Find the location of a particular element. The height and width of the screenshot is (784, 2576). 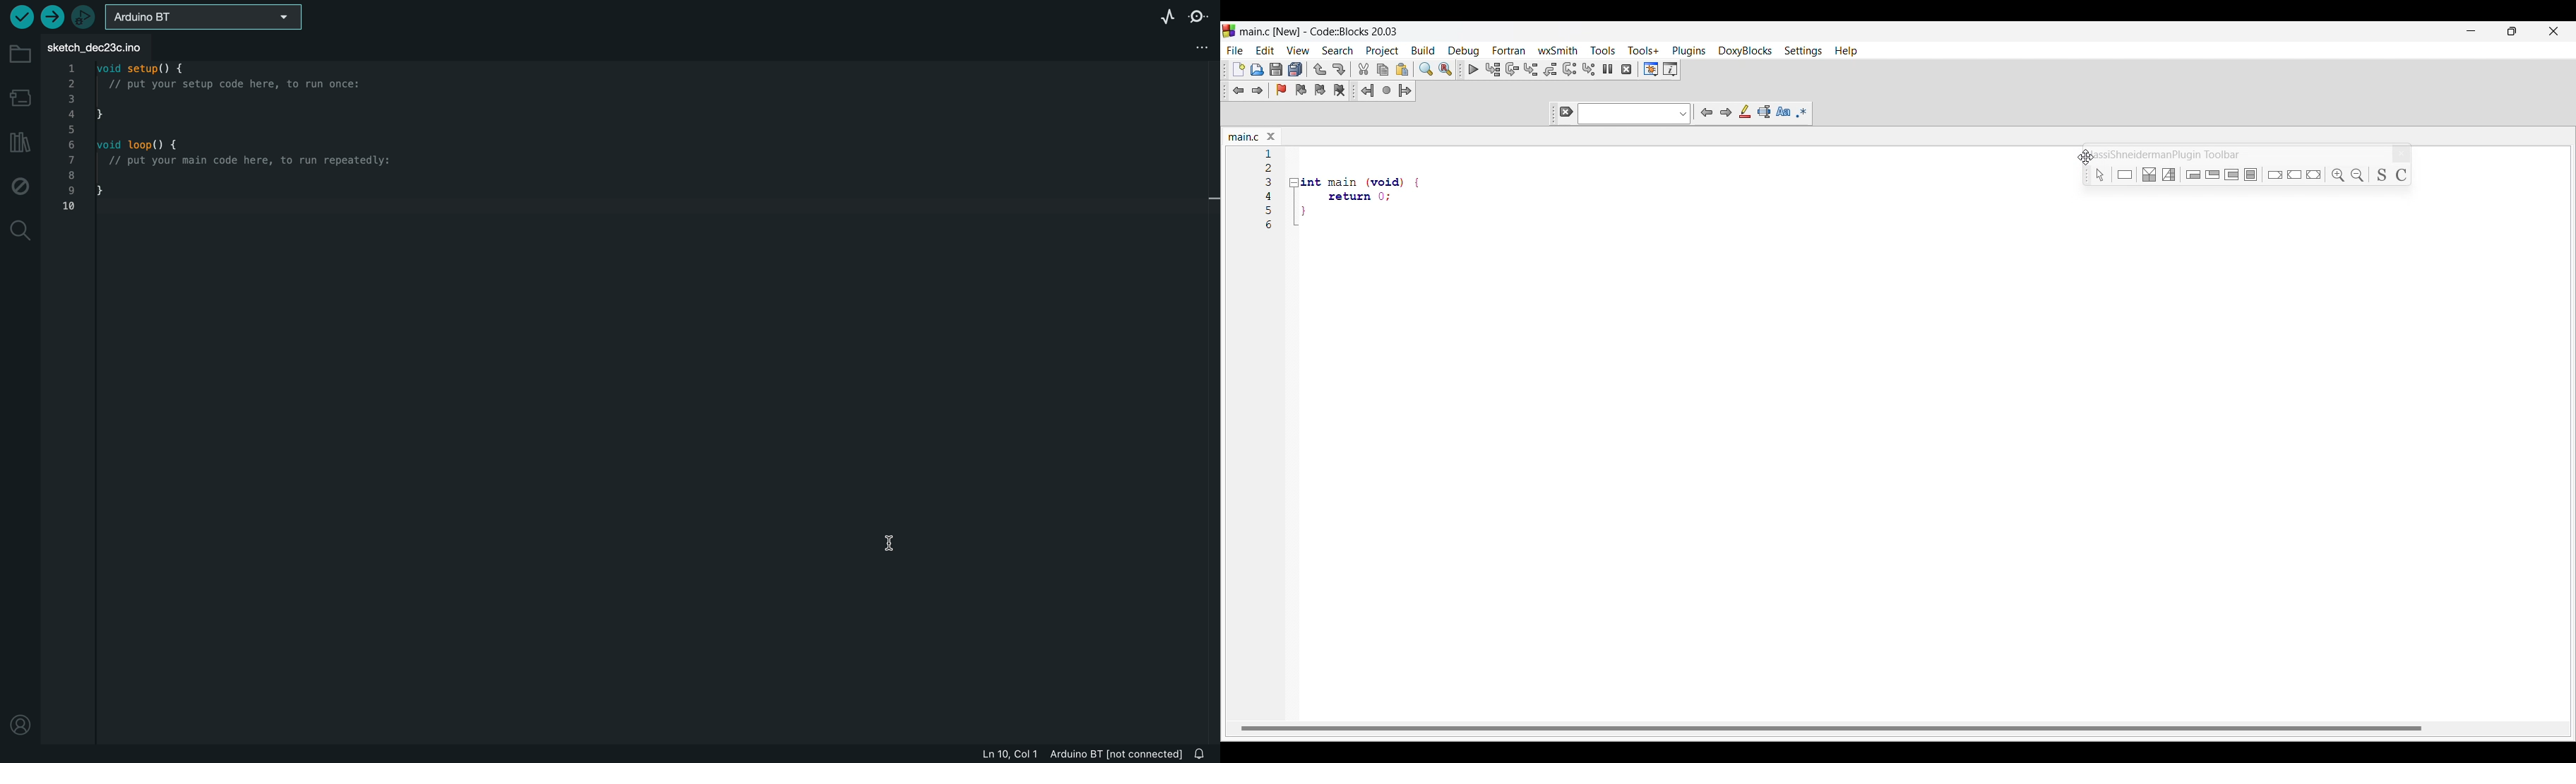

 is located at coordinates (2213, 175).